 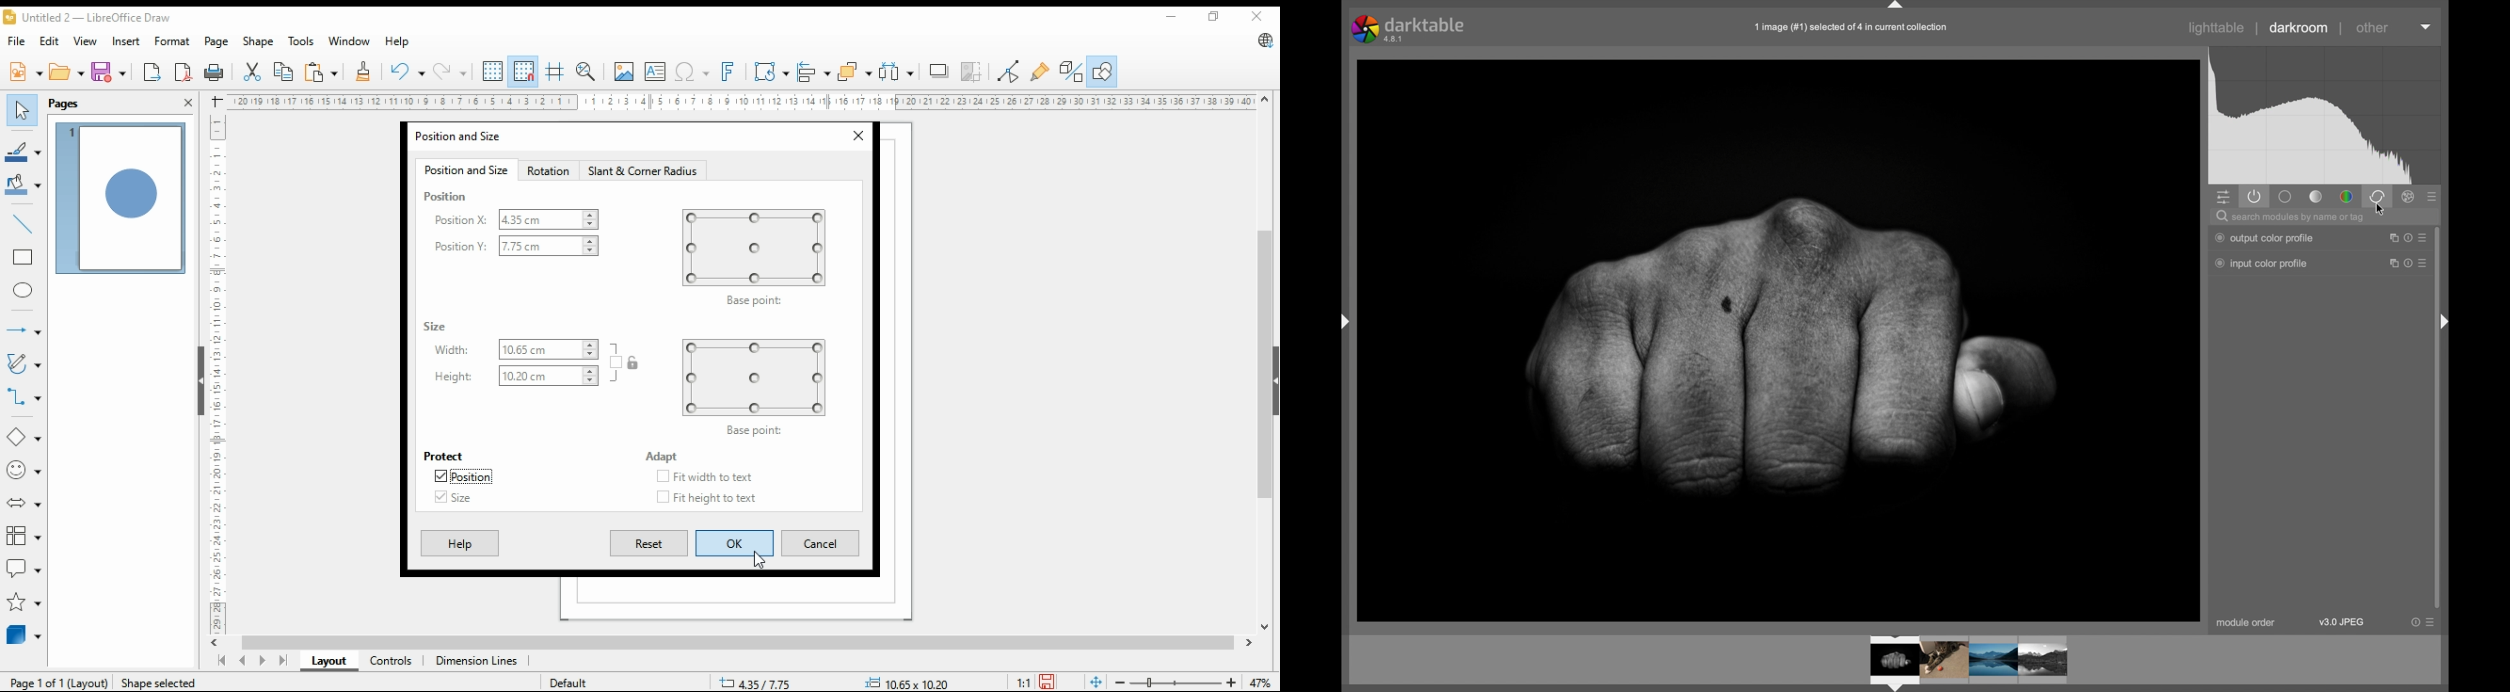 I want to click on ok, so click(x=732, y=543).